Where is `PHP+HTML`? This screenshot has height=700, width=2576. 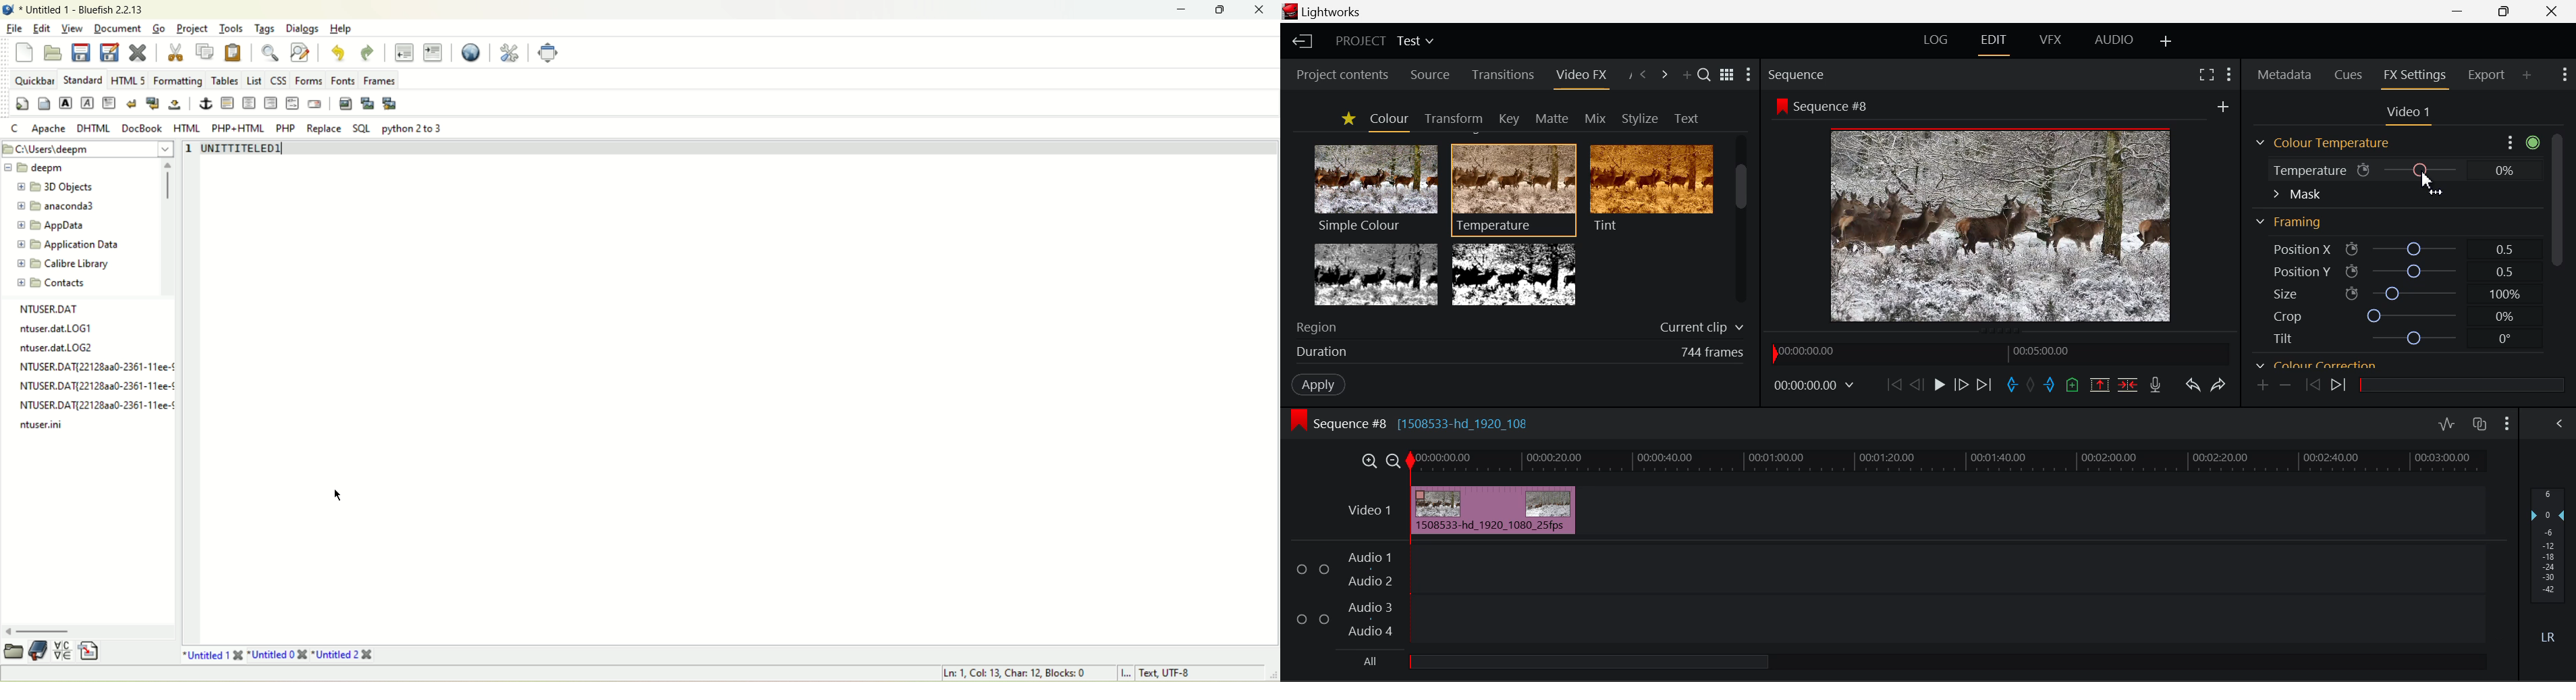 PHP+HTML is located at coordinates (236, 127).